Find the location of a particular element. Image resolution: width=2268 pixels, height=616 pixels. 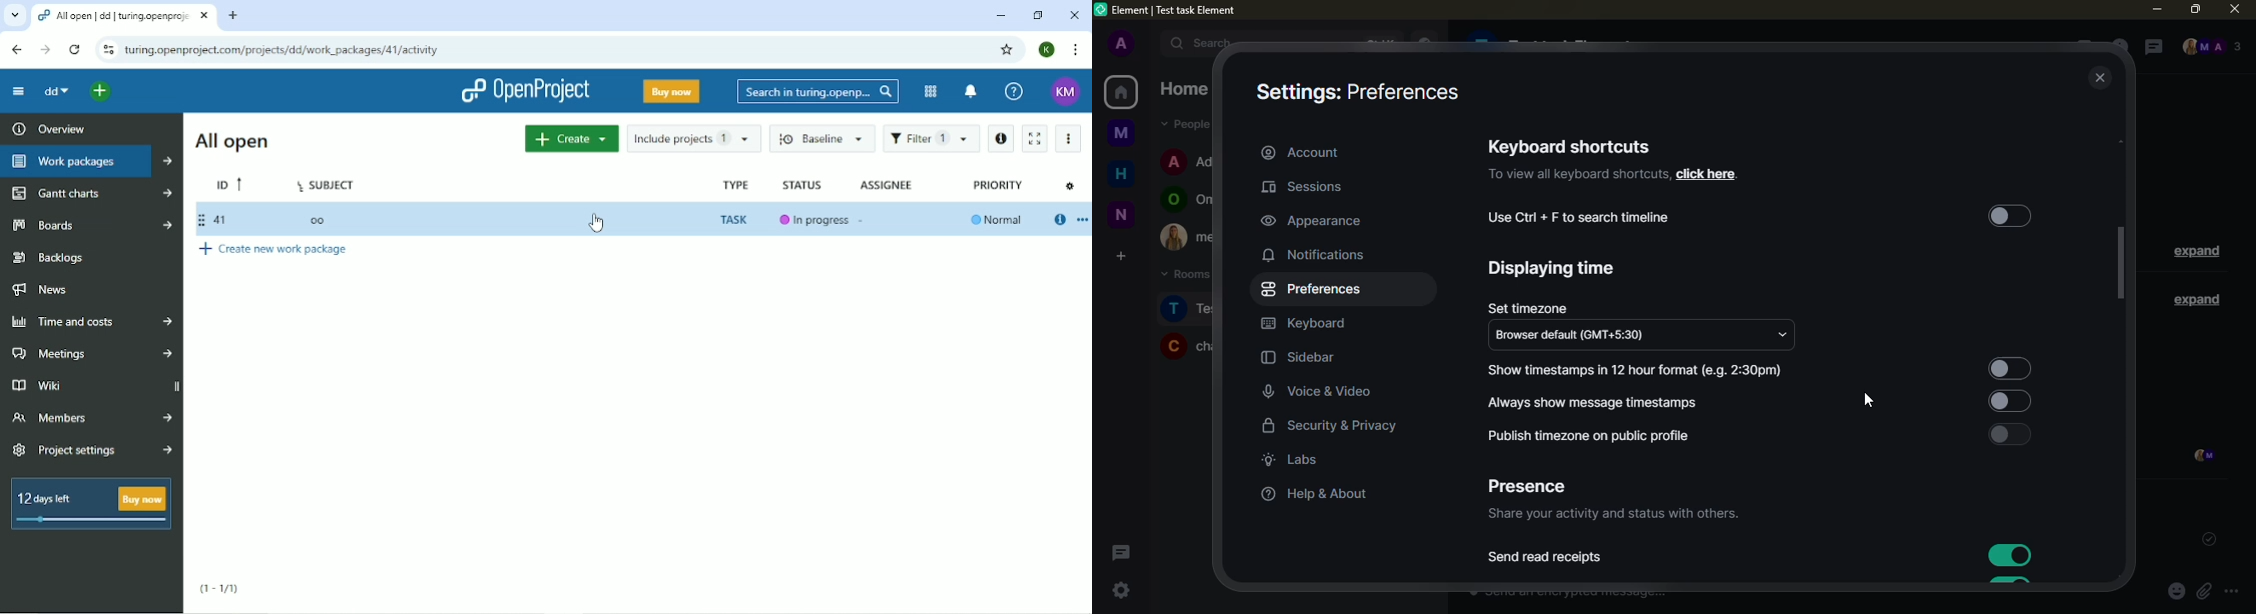

help is located at coordinates (1310, 494).